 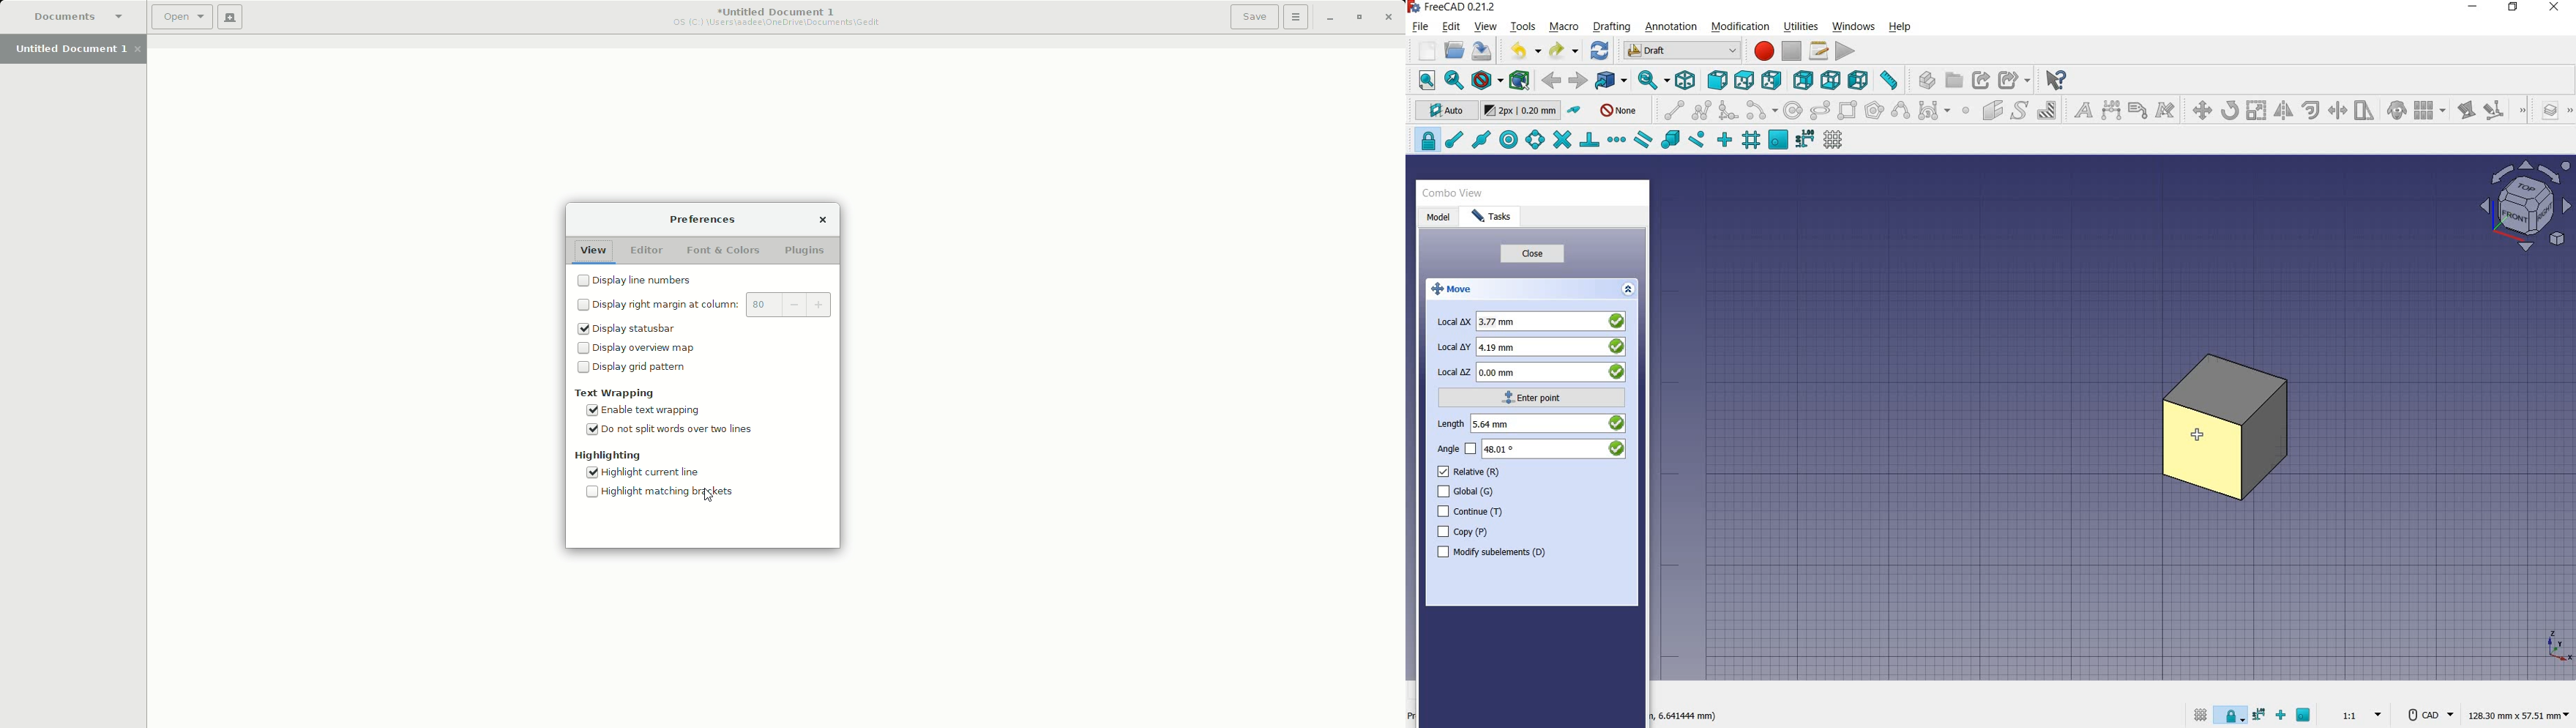 What do you see at coordinates (2231, 109) in the screenshot?
I see `rotate` at bounding box center [2231, 109].